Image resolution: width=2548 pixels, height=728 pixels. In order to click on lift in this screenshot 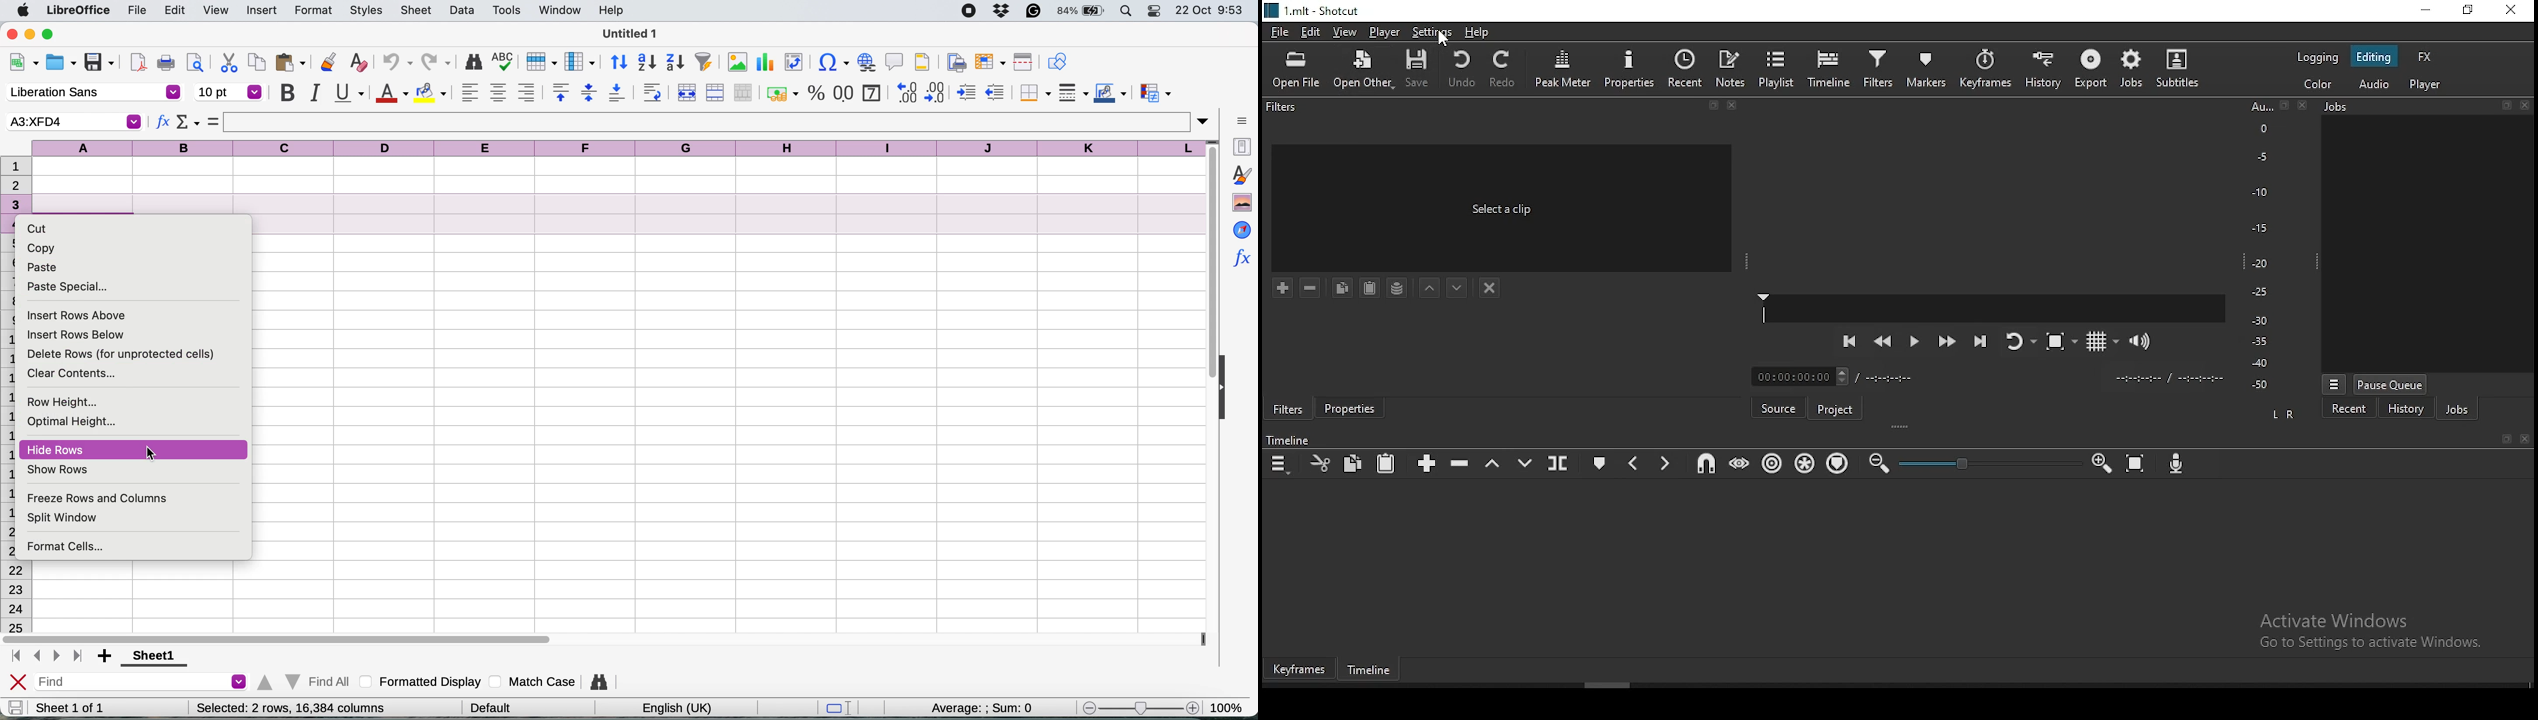, I will do `click(1493, 463)`.